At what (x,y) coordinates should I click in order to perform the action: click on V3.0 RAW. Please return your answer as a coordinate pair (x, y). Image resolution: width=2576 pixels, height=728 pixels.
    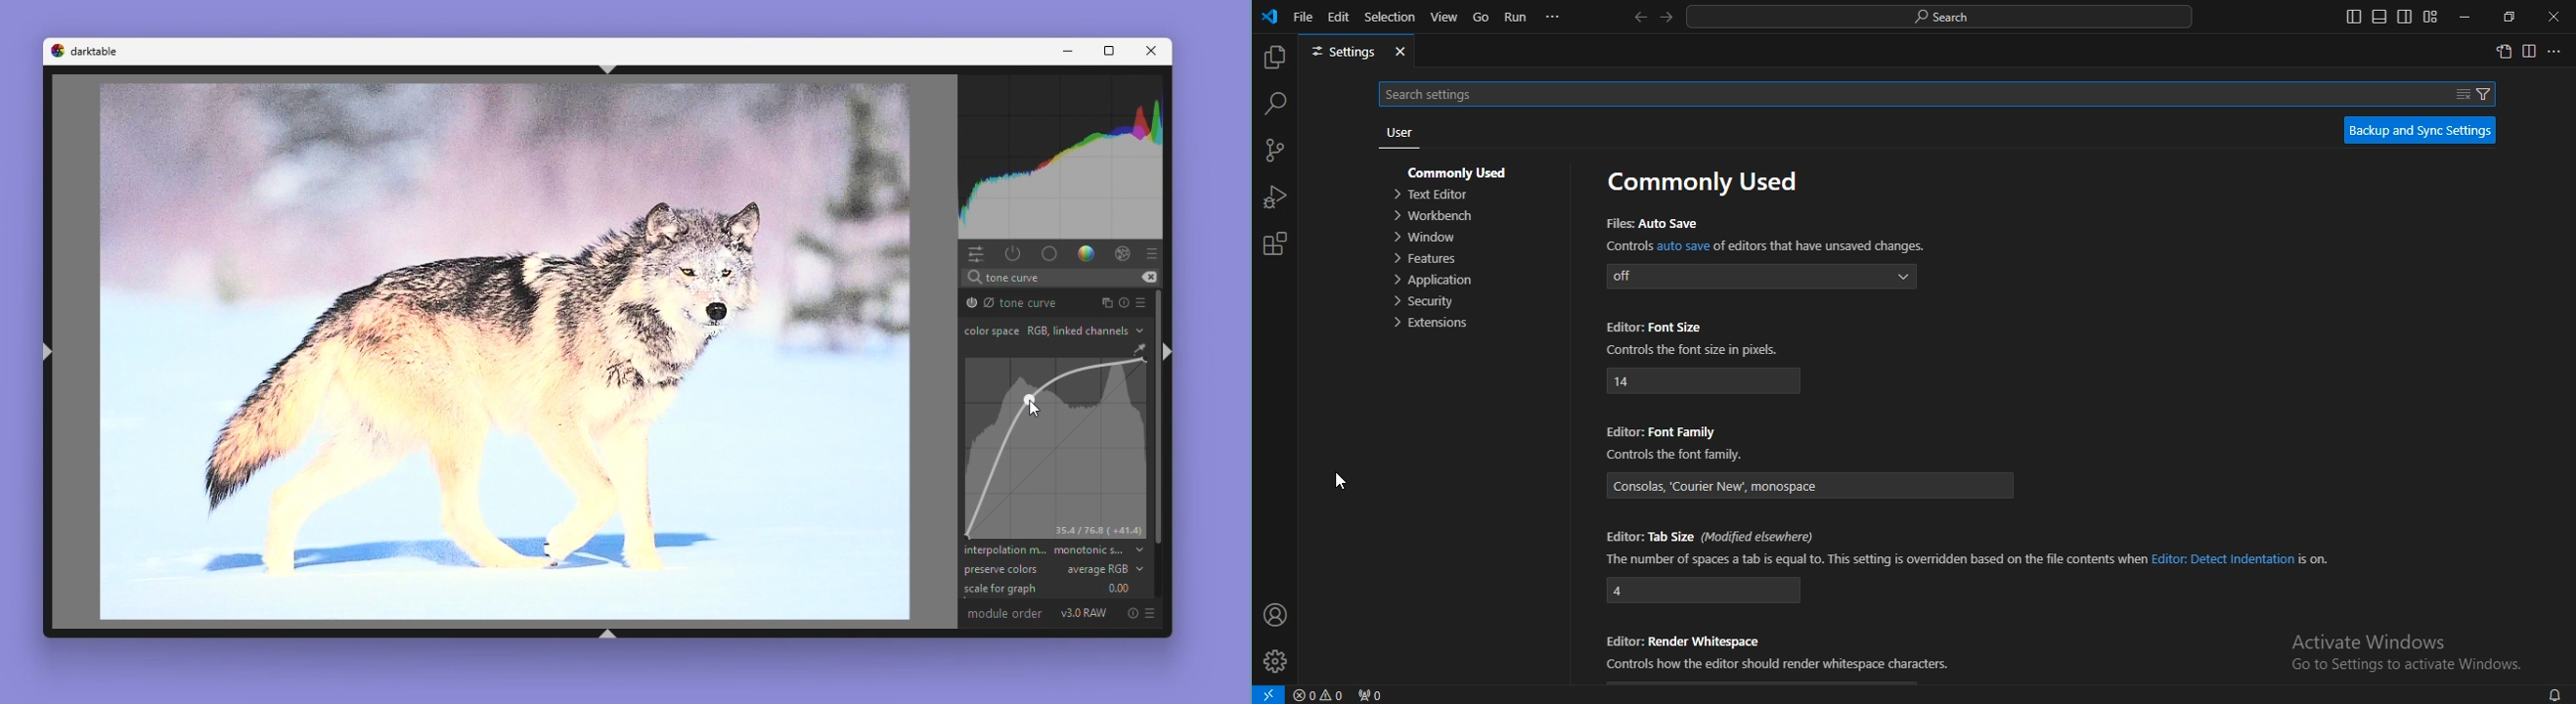
    Looking at the image, I should click on (1084, 614).